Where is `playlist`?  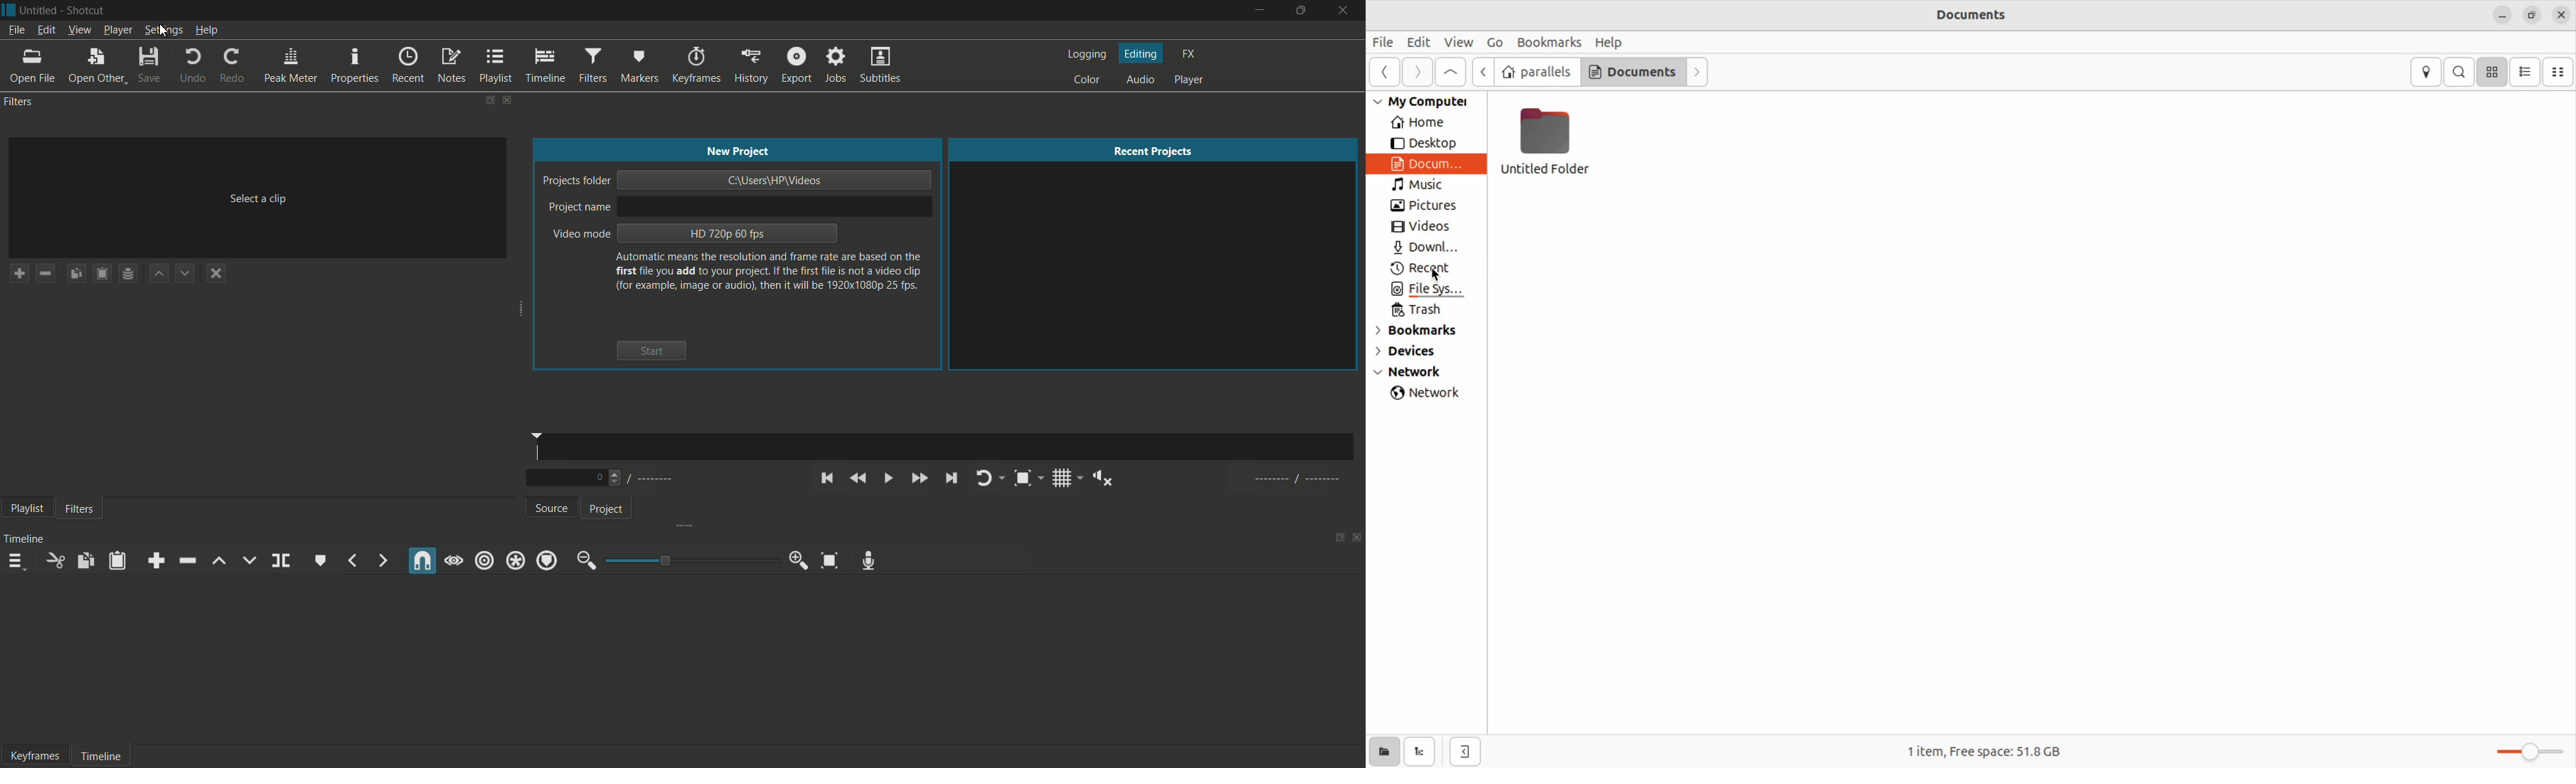
playlist is located at coordinates (496, 66).